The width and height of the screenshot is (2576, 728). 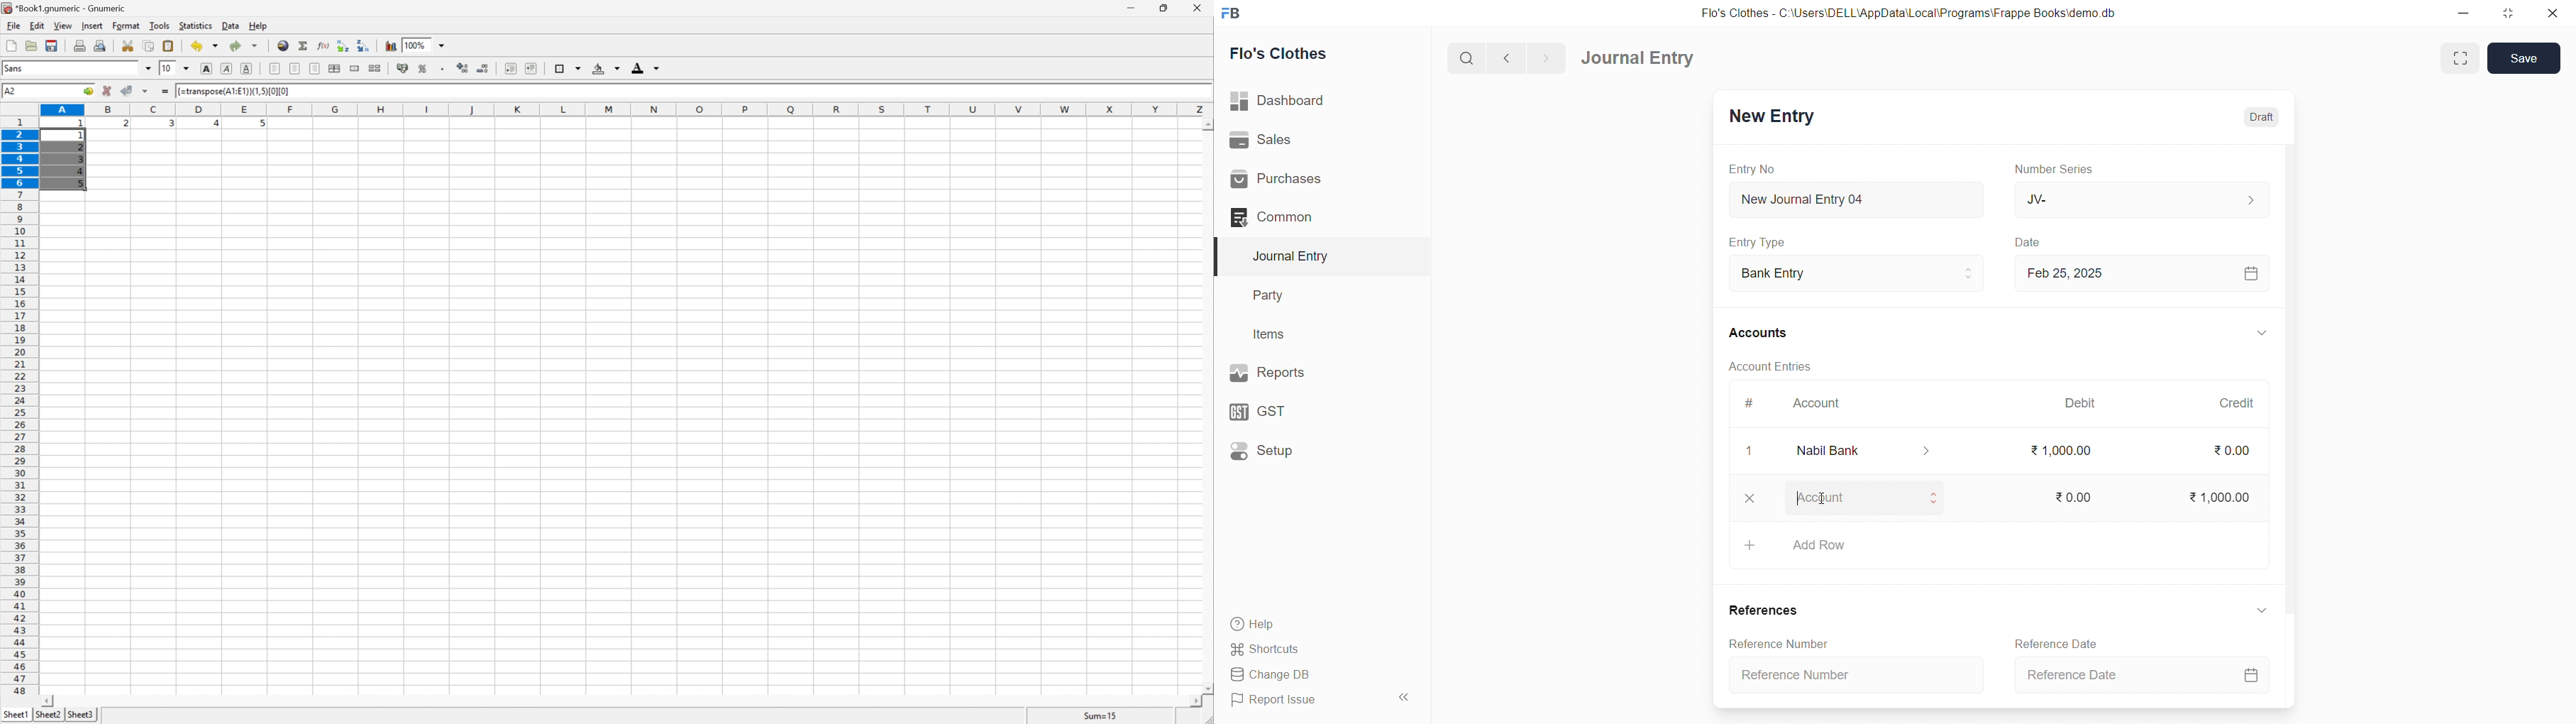 What do you see at coordinates (1313, 371) in the screenshot?
I see `Reports` at bounding box center [1313, 371].